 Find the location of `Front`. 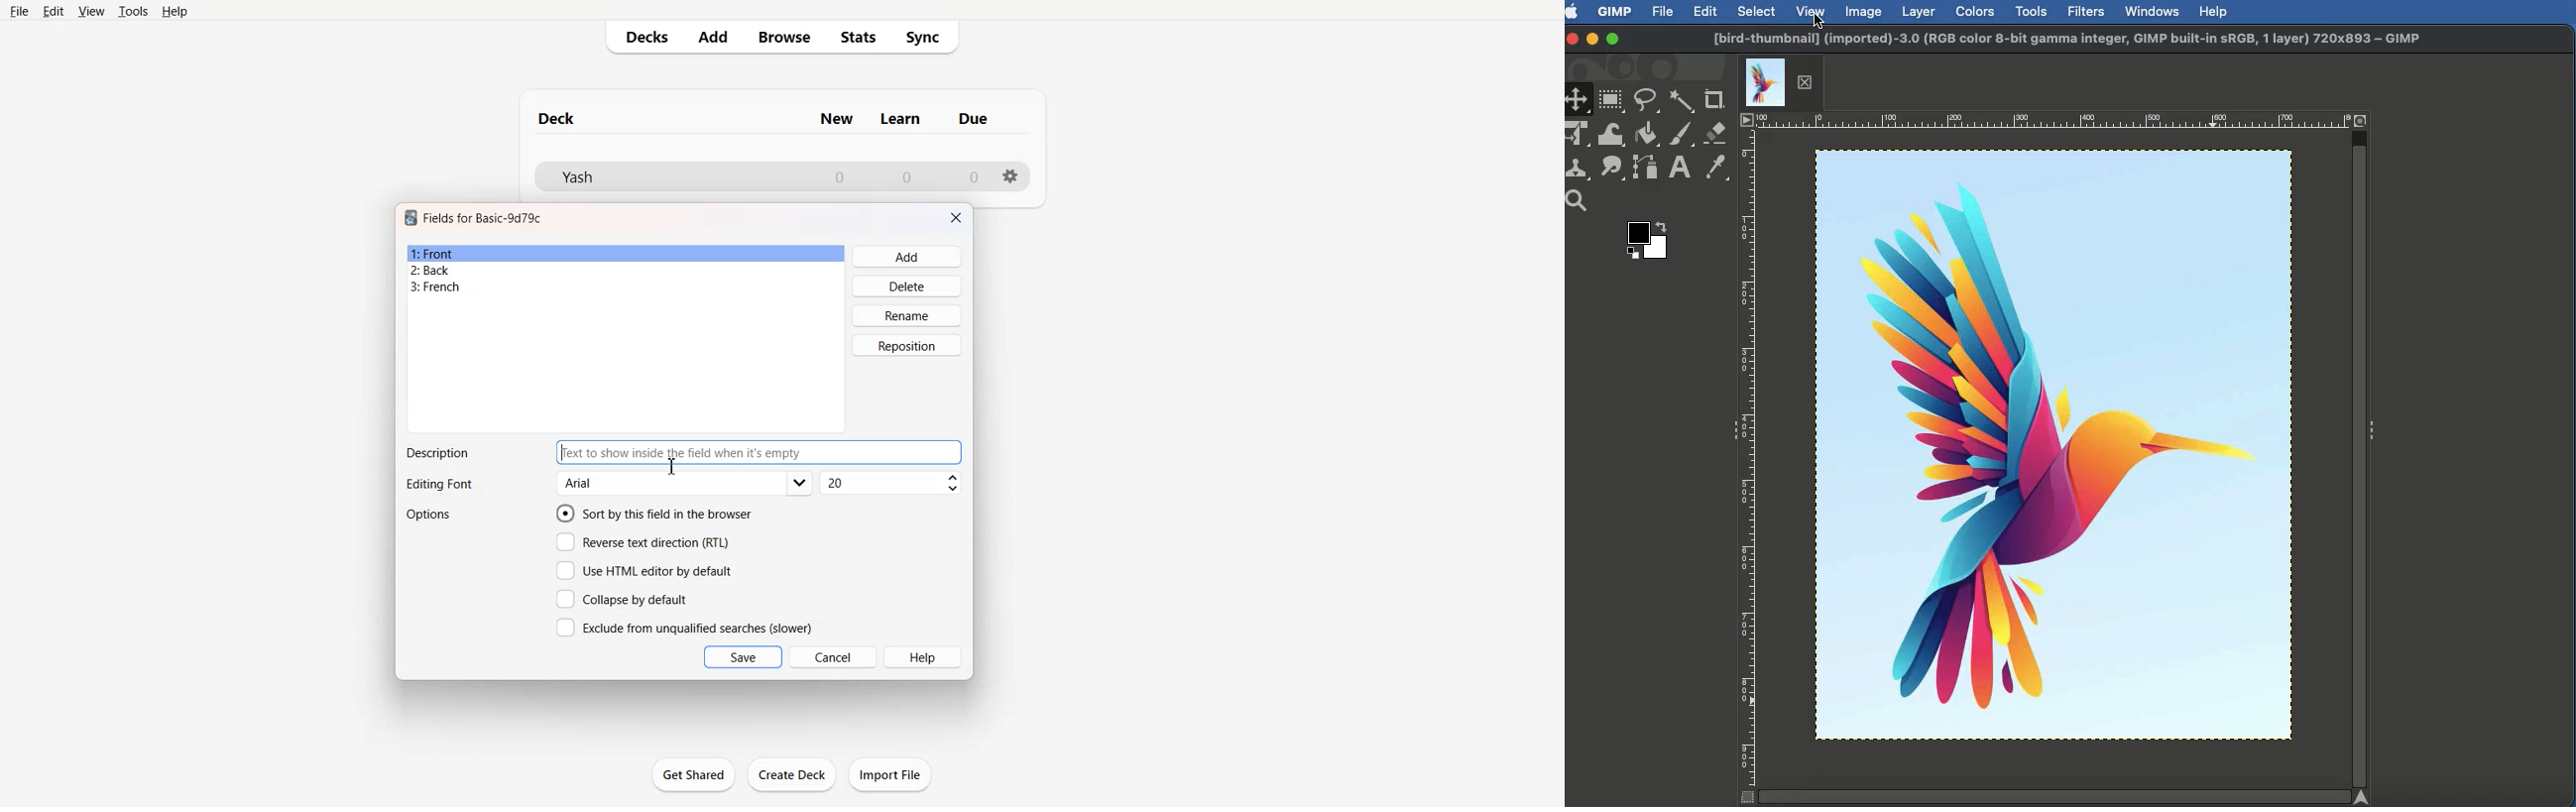

Front is located at coordinates (626, 254).